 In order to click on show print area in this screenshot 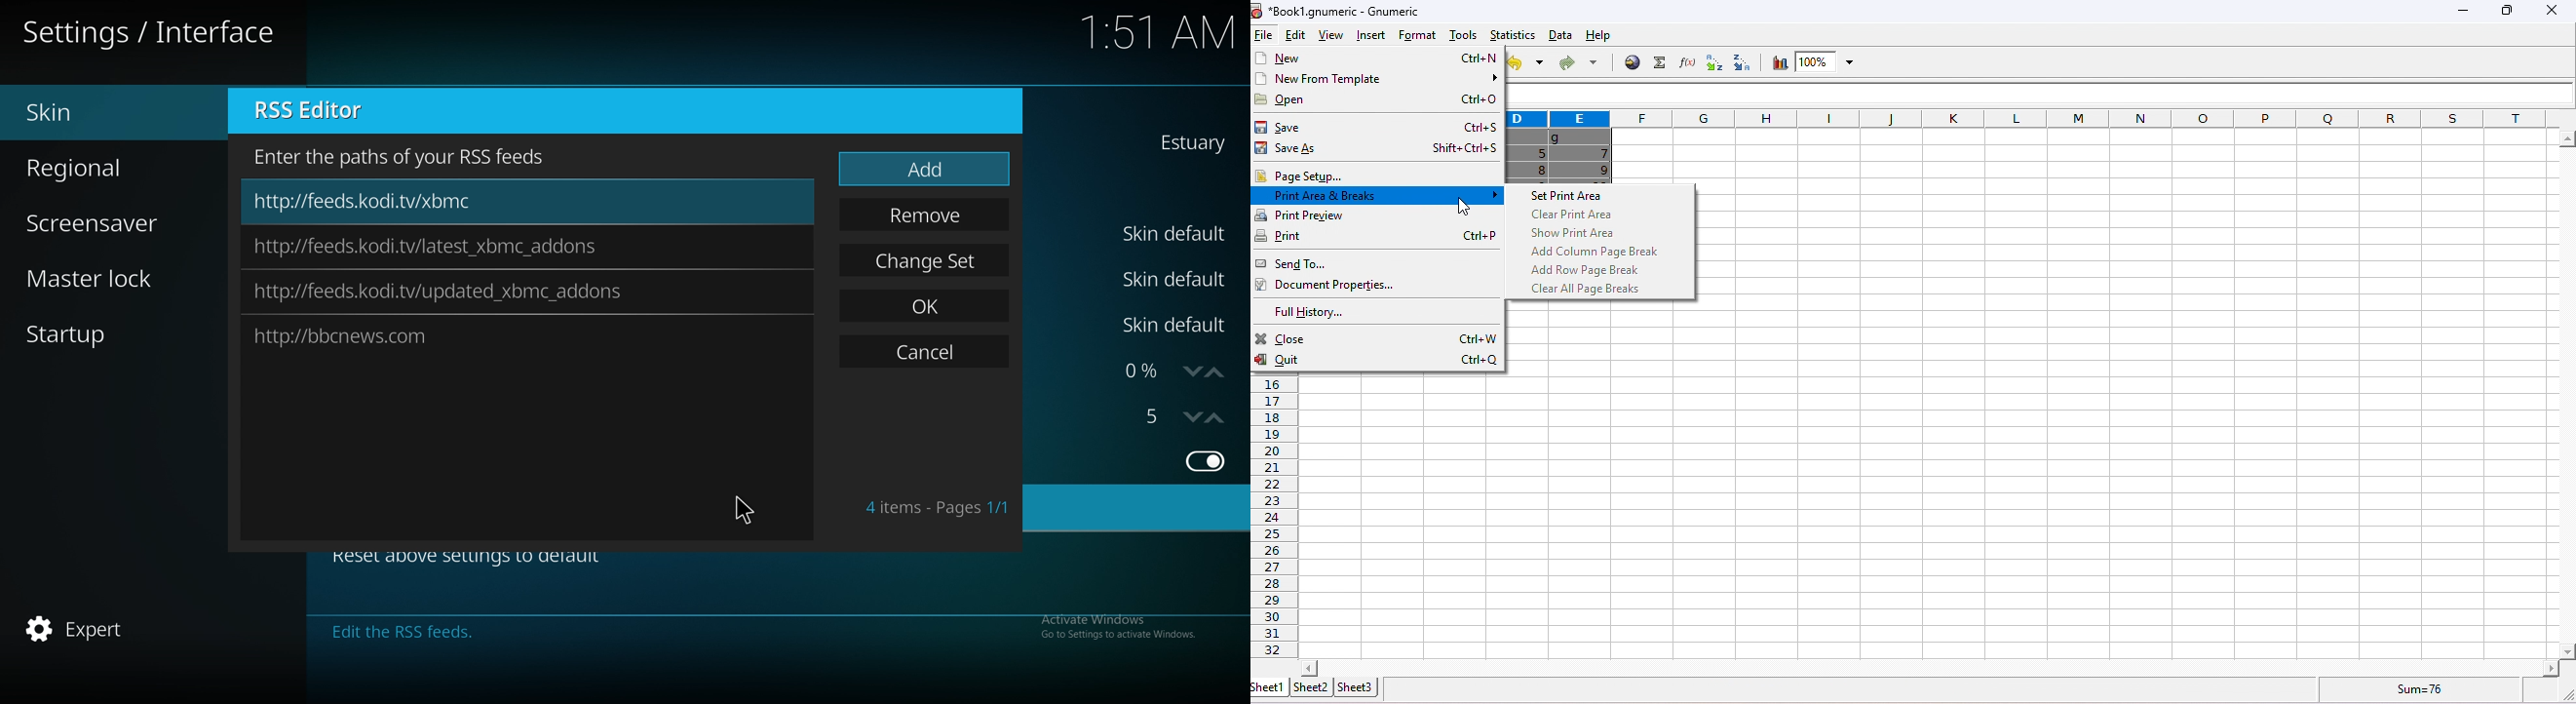, I will do `click(1573, 233)`.